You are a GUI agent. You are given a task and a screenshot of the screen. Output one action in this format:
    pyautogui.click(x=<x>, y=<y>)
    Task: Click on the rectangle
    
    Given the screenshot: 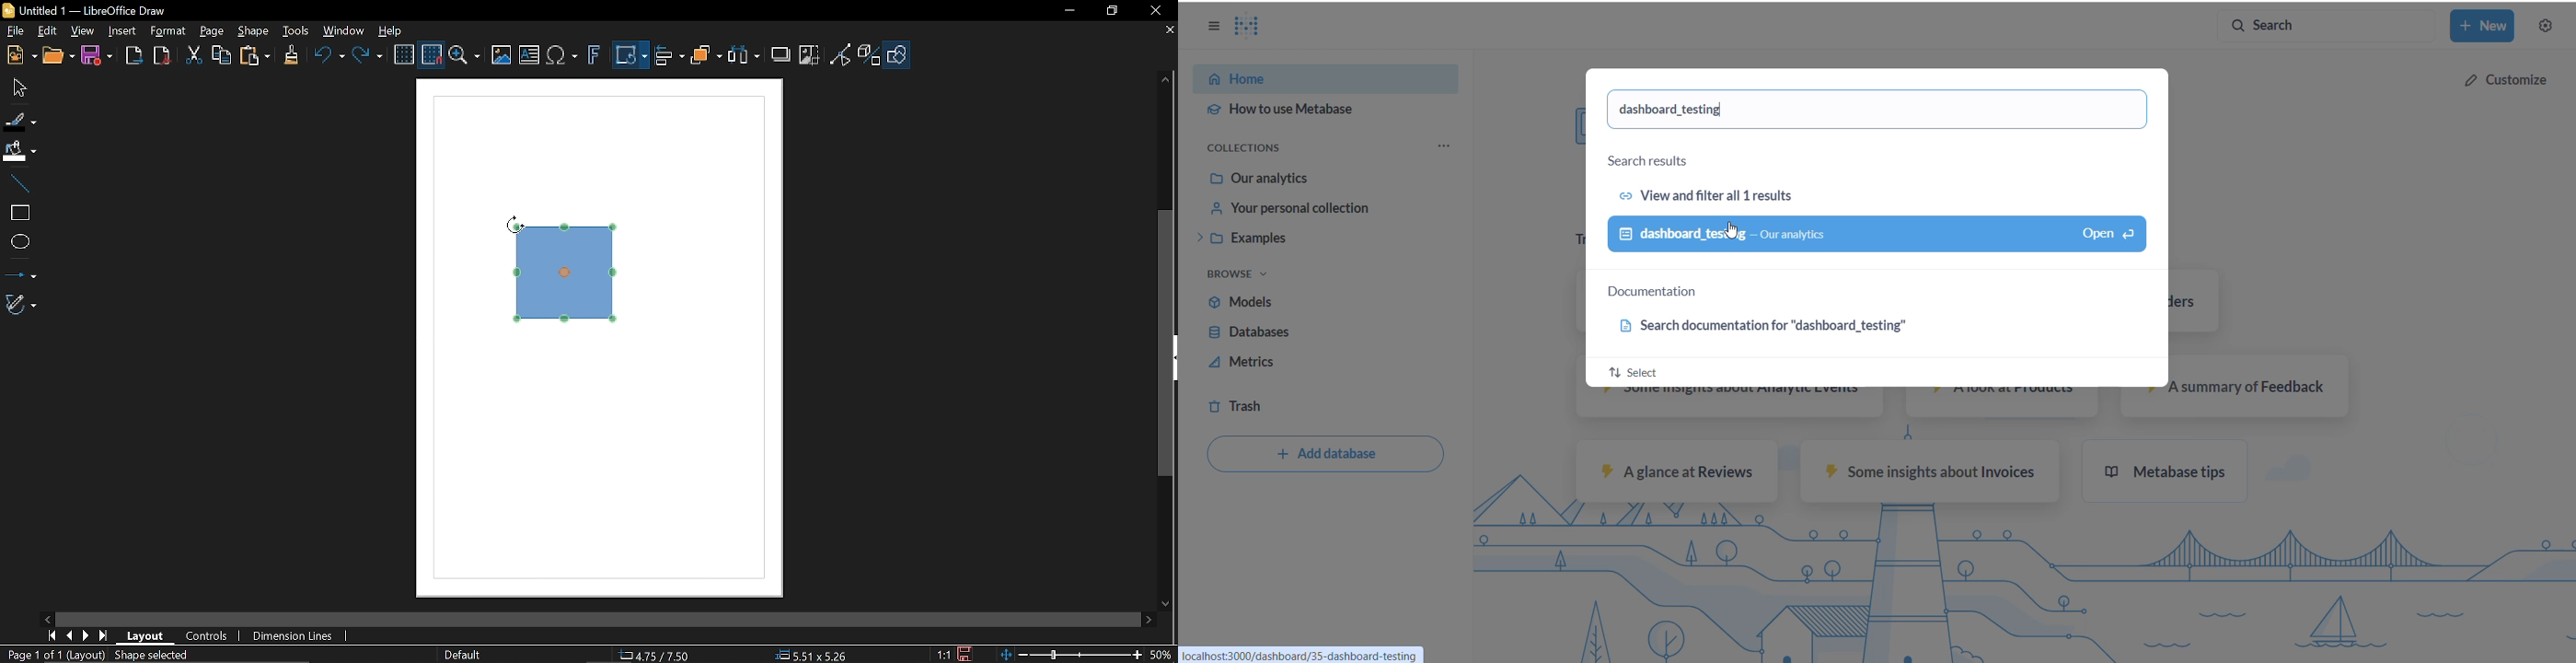 What is the action you would take?
    pyautogui.click(x=17, y=214)
    